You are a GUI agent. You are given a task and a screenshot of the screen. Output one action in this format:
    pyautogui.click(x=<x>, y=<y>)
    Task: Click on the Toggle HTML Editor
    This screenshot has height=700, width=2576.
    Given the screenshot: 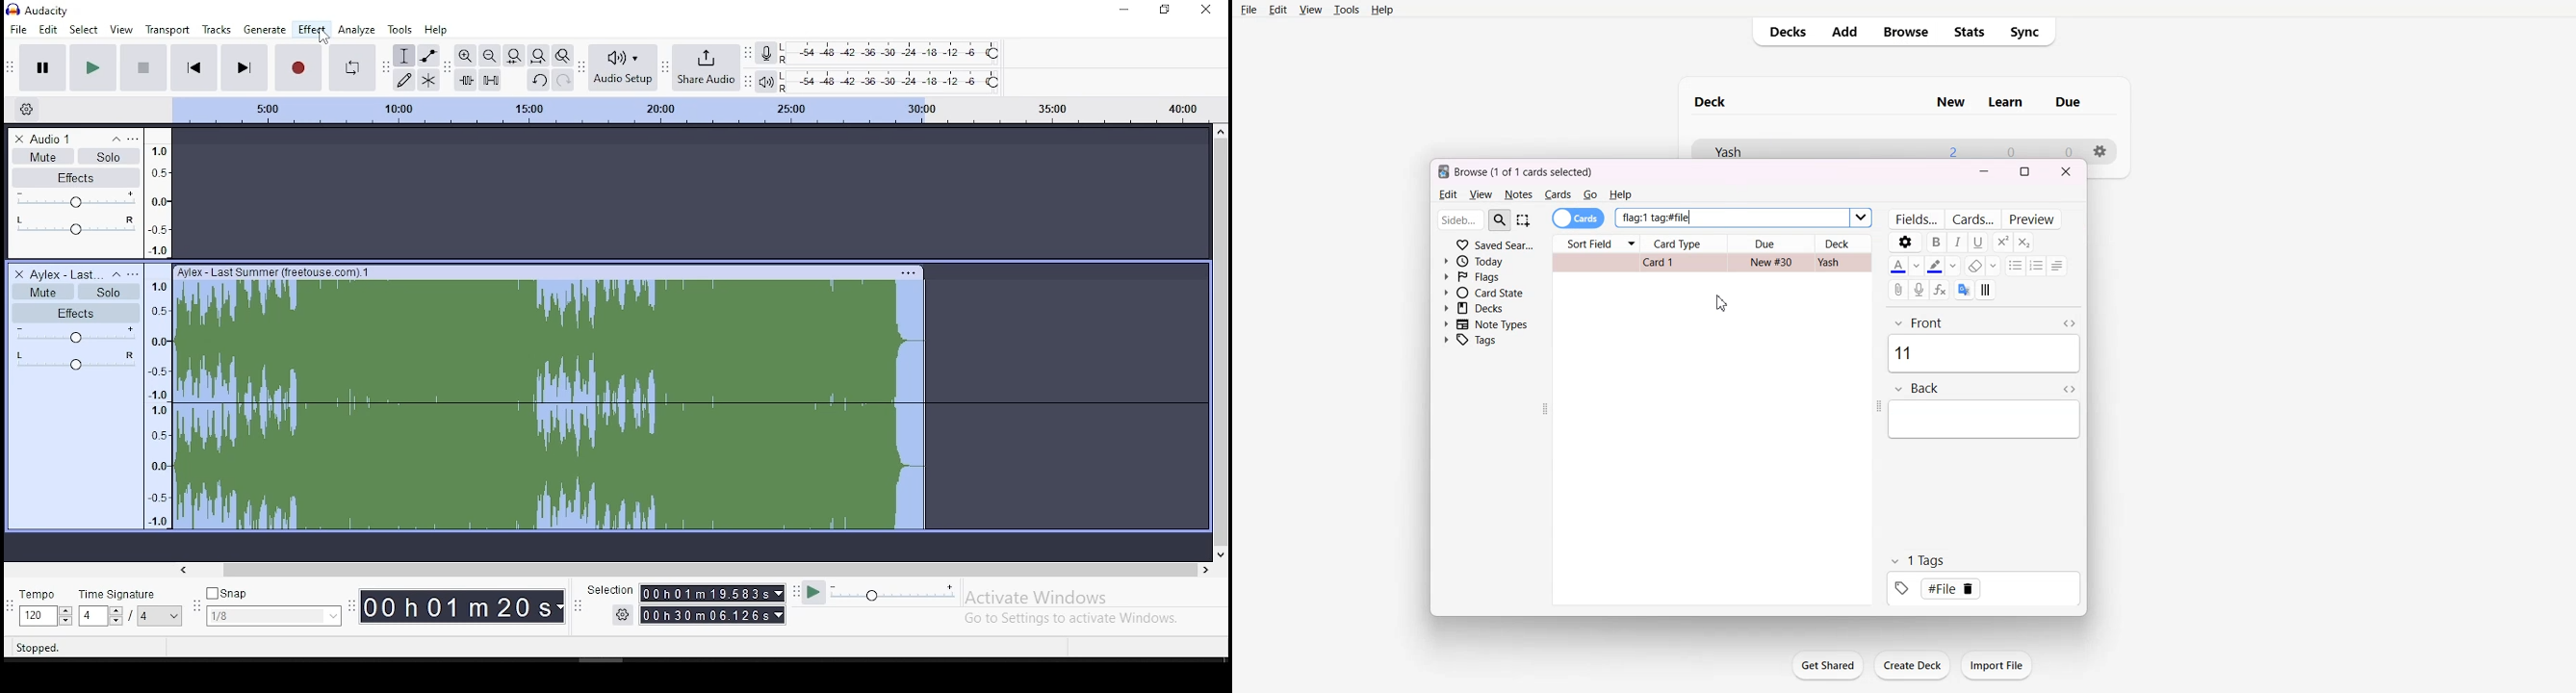 What is the action you would take?
    pyautogui.click(x=2071, y=323)
    